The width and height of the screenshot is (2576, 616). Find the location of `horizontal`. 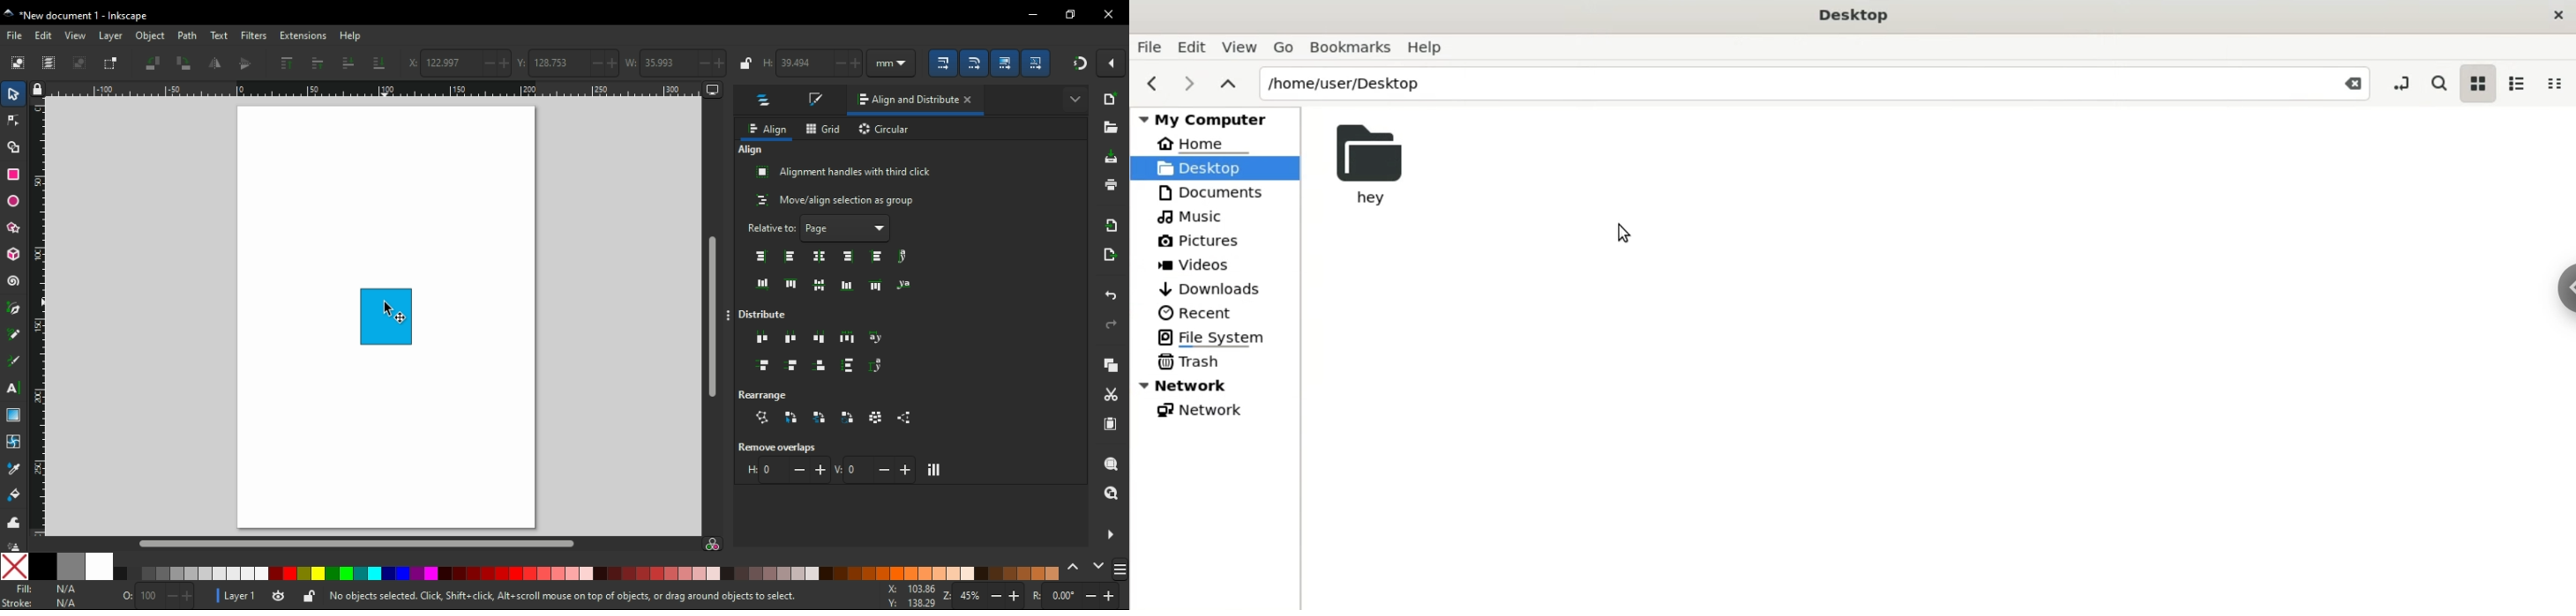

horizontal is located at coordinates (784, 471).